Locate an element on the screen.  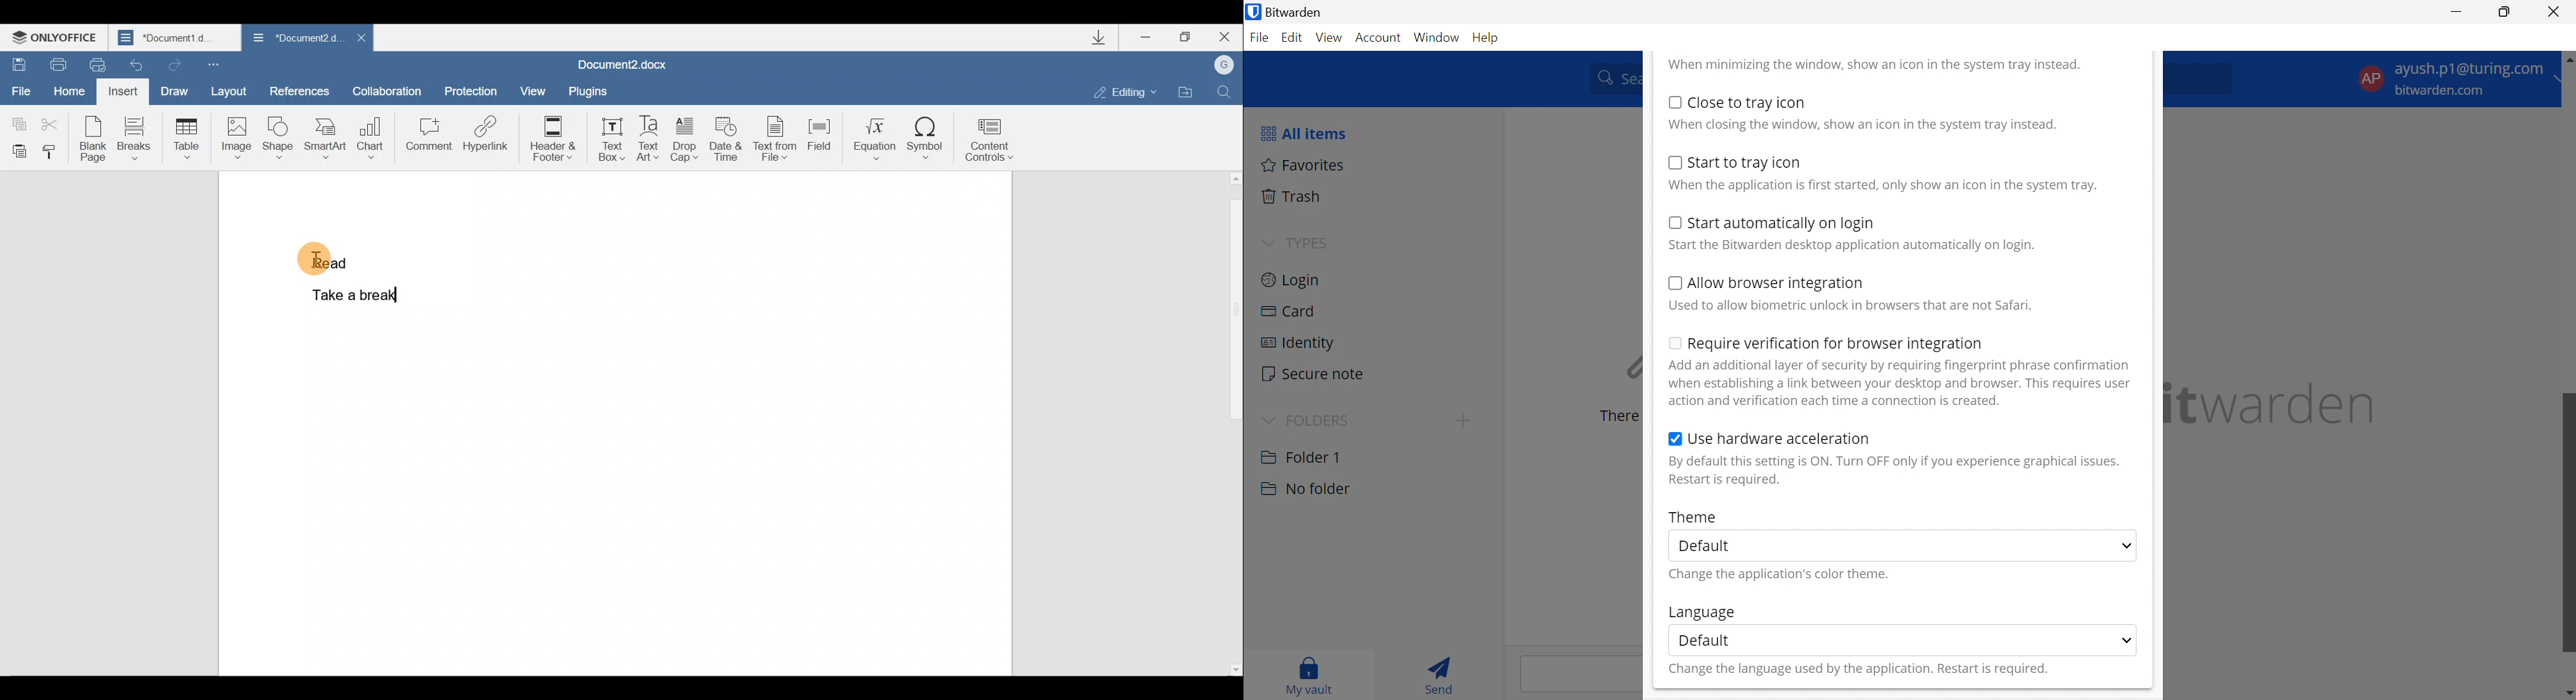
TYPES is located at coordinates (1305, 243).